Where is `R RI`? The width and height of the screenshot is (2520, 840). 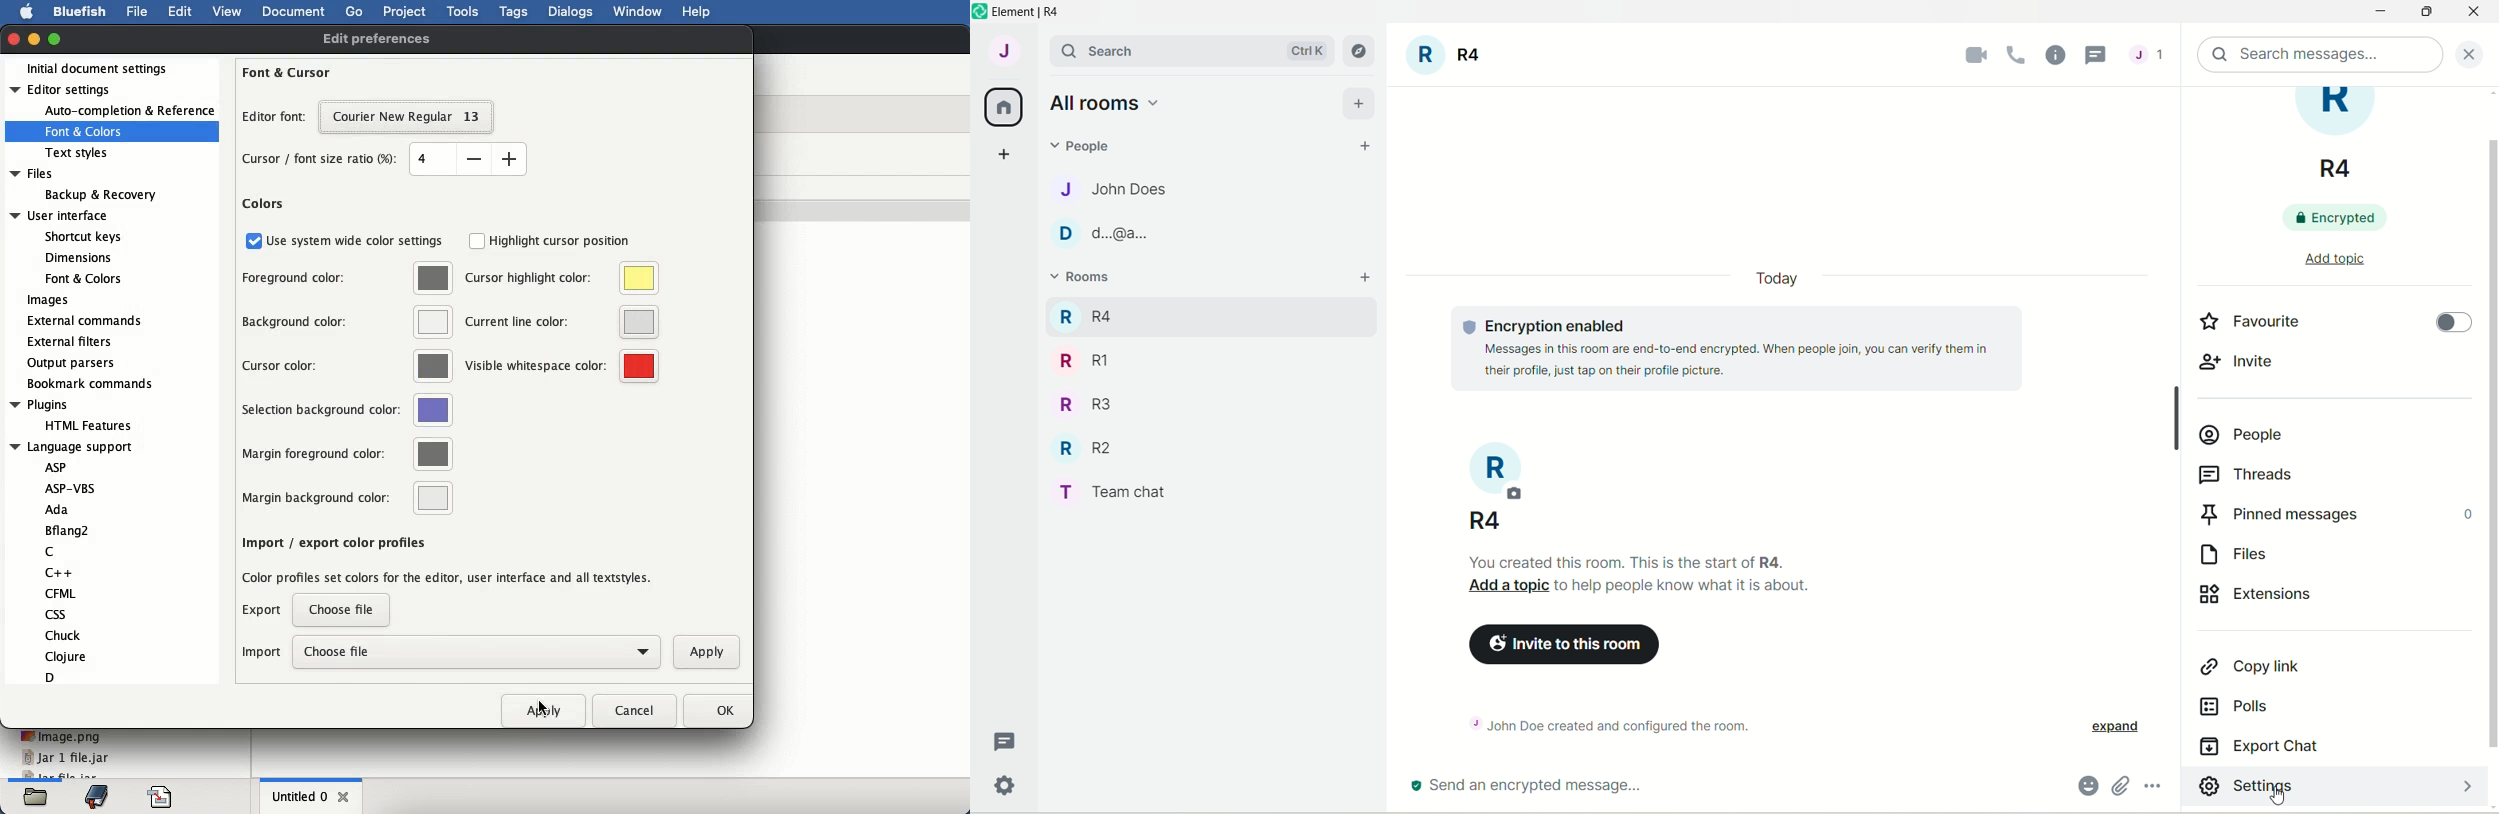 R RI is located at coordinates (1084, 360).